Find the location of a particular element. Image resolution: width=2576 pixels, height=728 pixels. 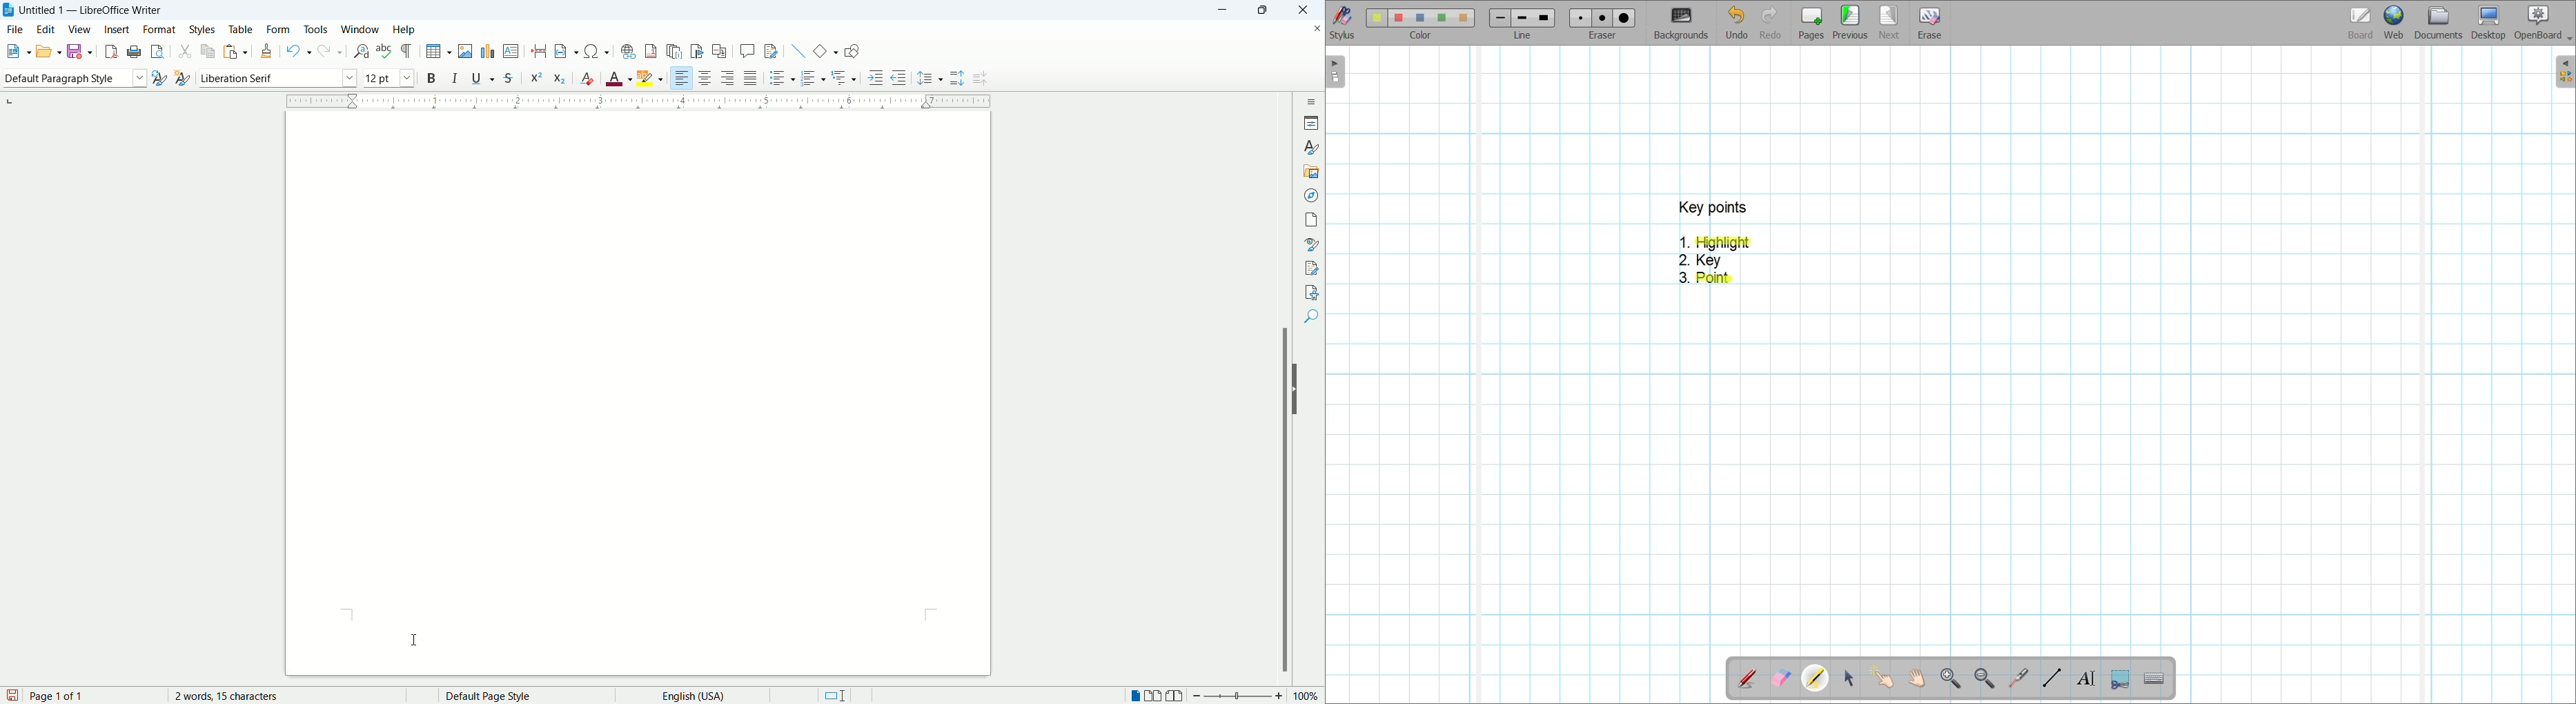

unordered list is located at coordinates (780, 78).